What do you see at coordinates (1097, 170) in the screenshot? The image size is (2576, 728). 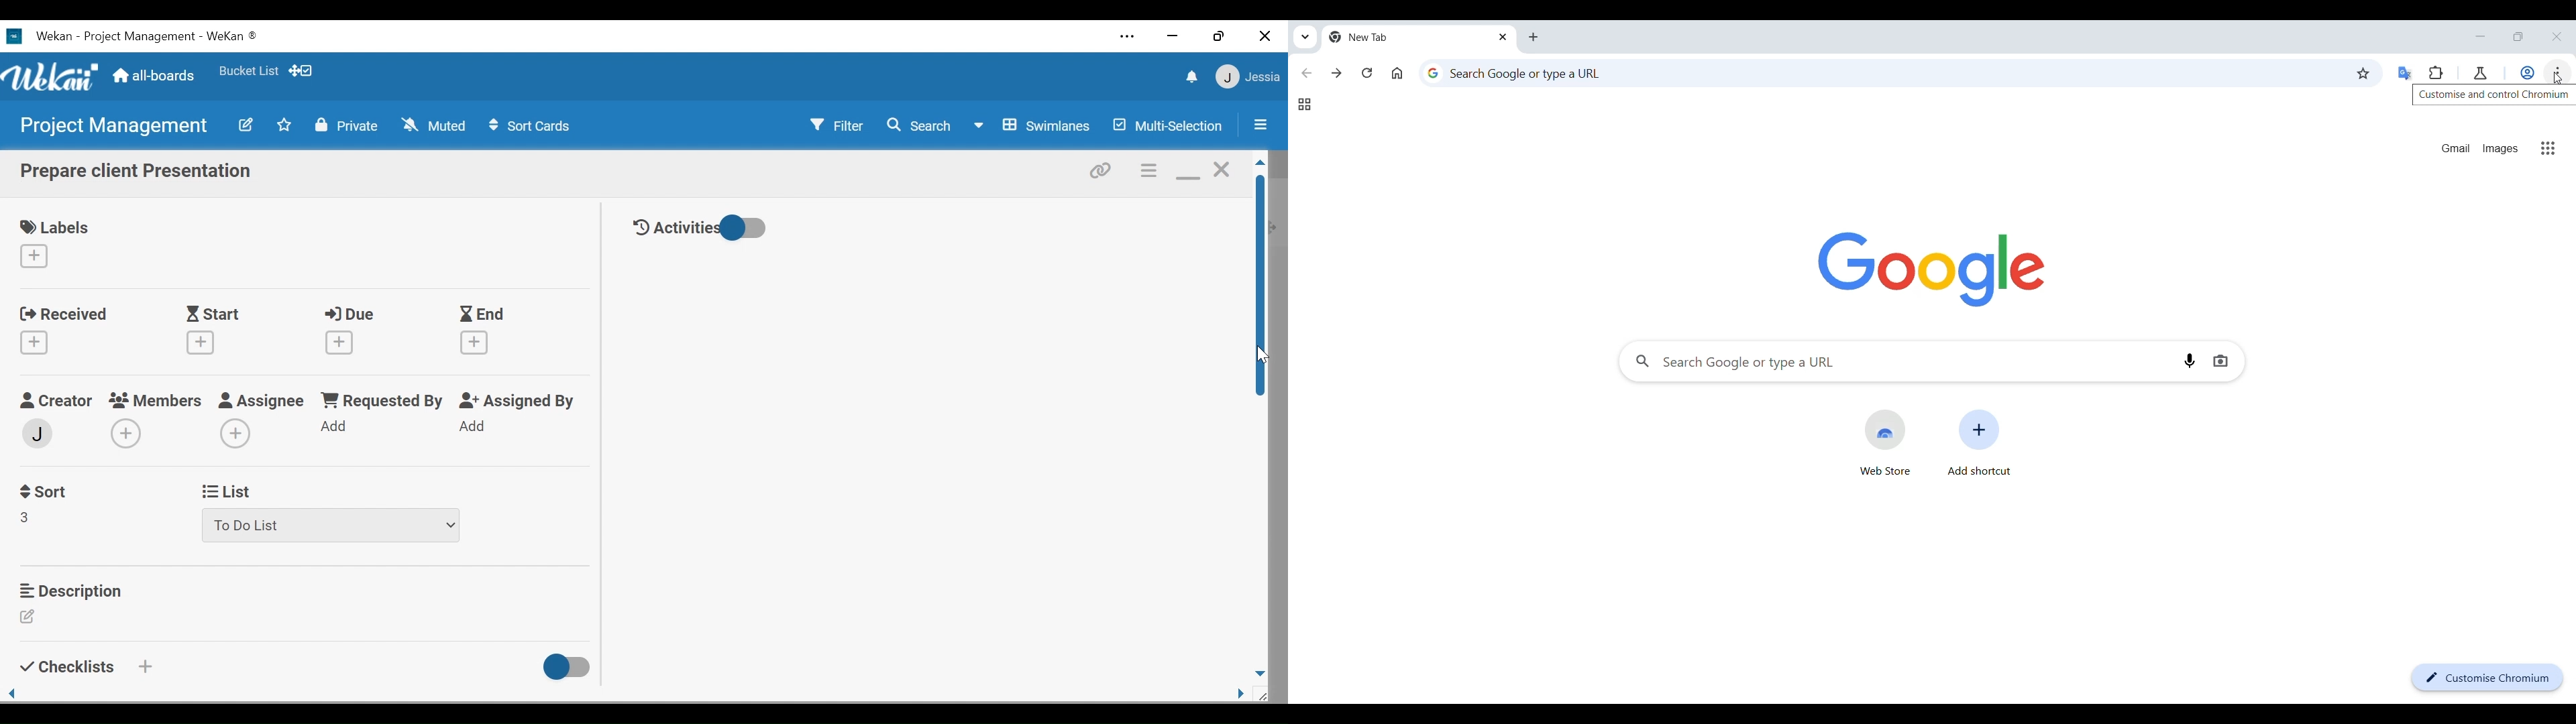 I see `Copy link to card` at bounding box center [1097, 170].